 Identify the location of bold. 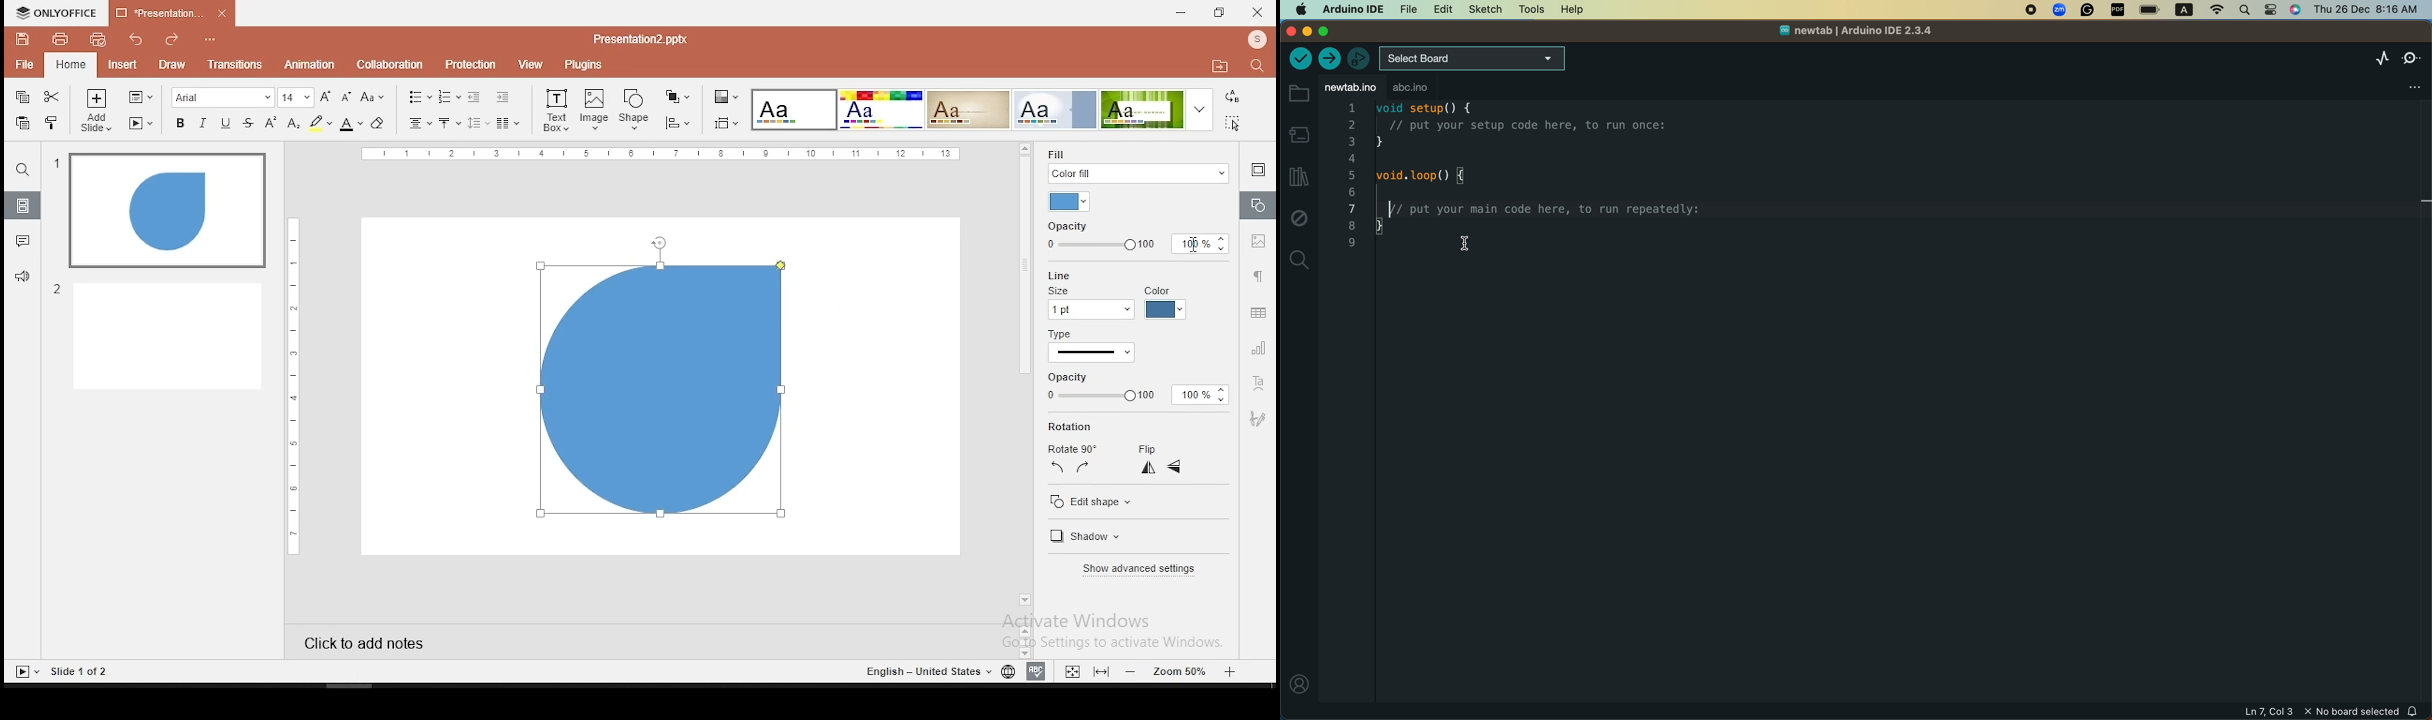
(179, 122).